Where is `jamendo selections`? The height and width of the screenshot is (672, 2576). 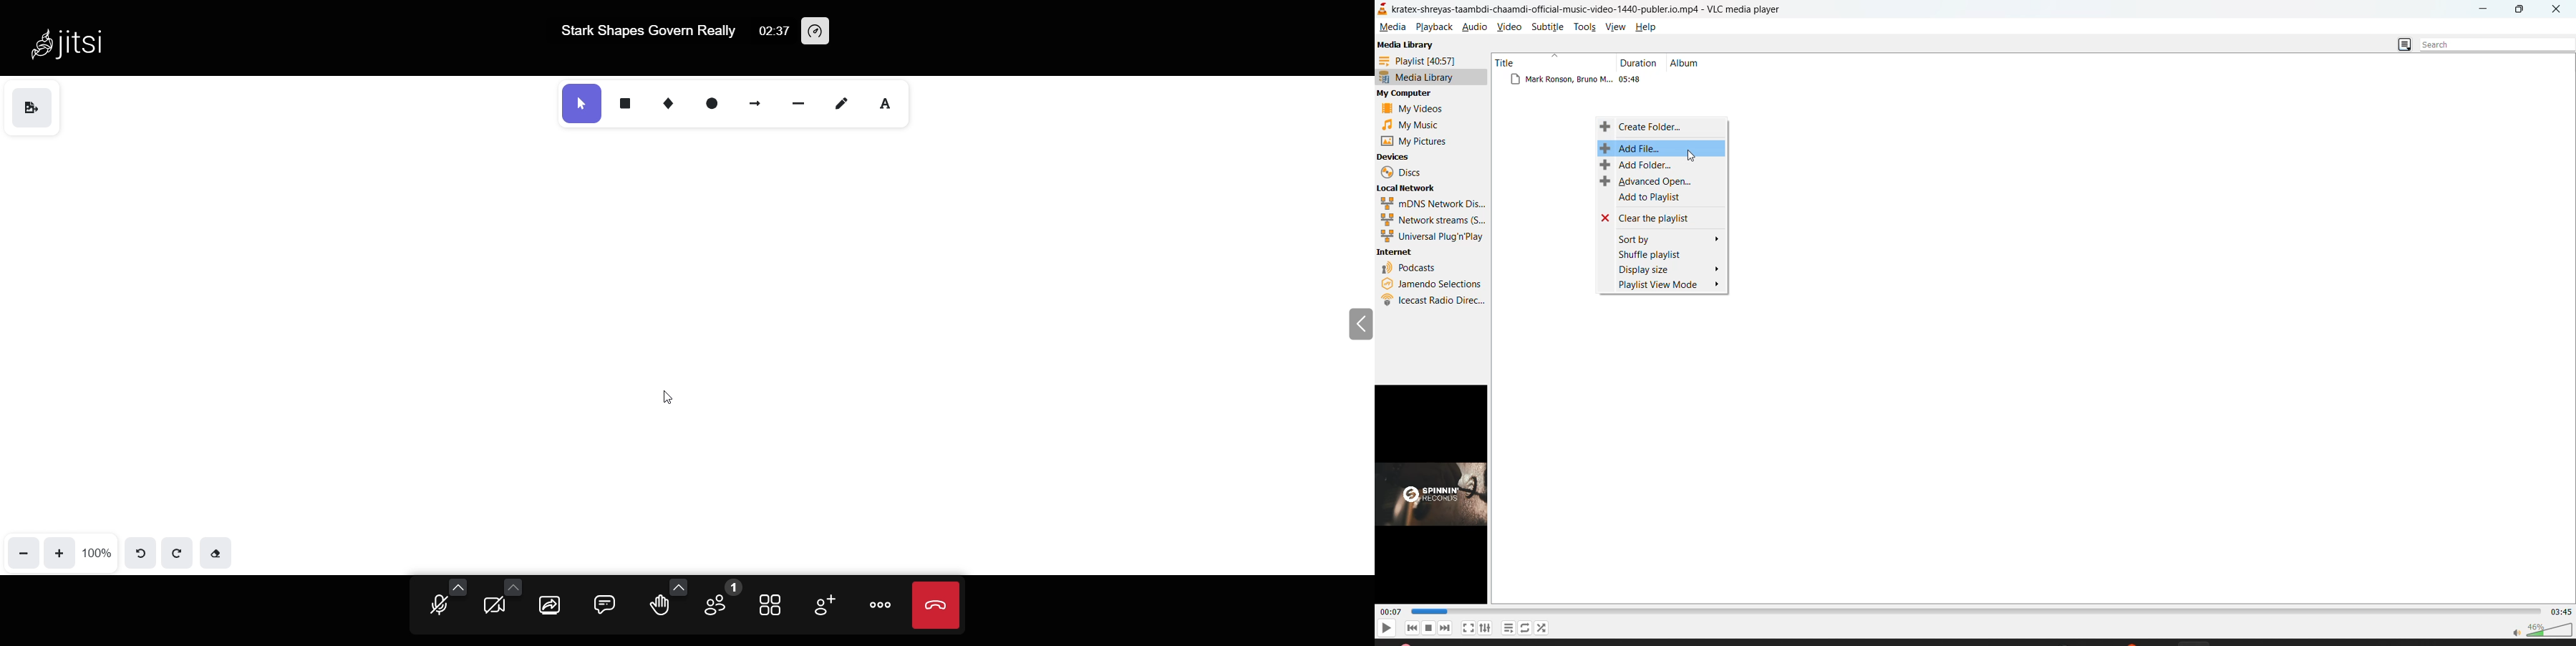
jamendo selections is located at coordinates (1430, 284).